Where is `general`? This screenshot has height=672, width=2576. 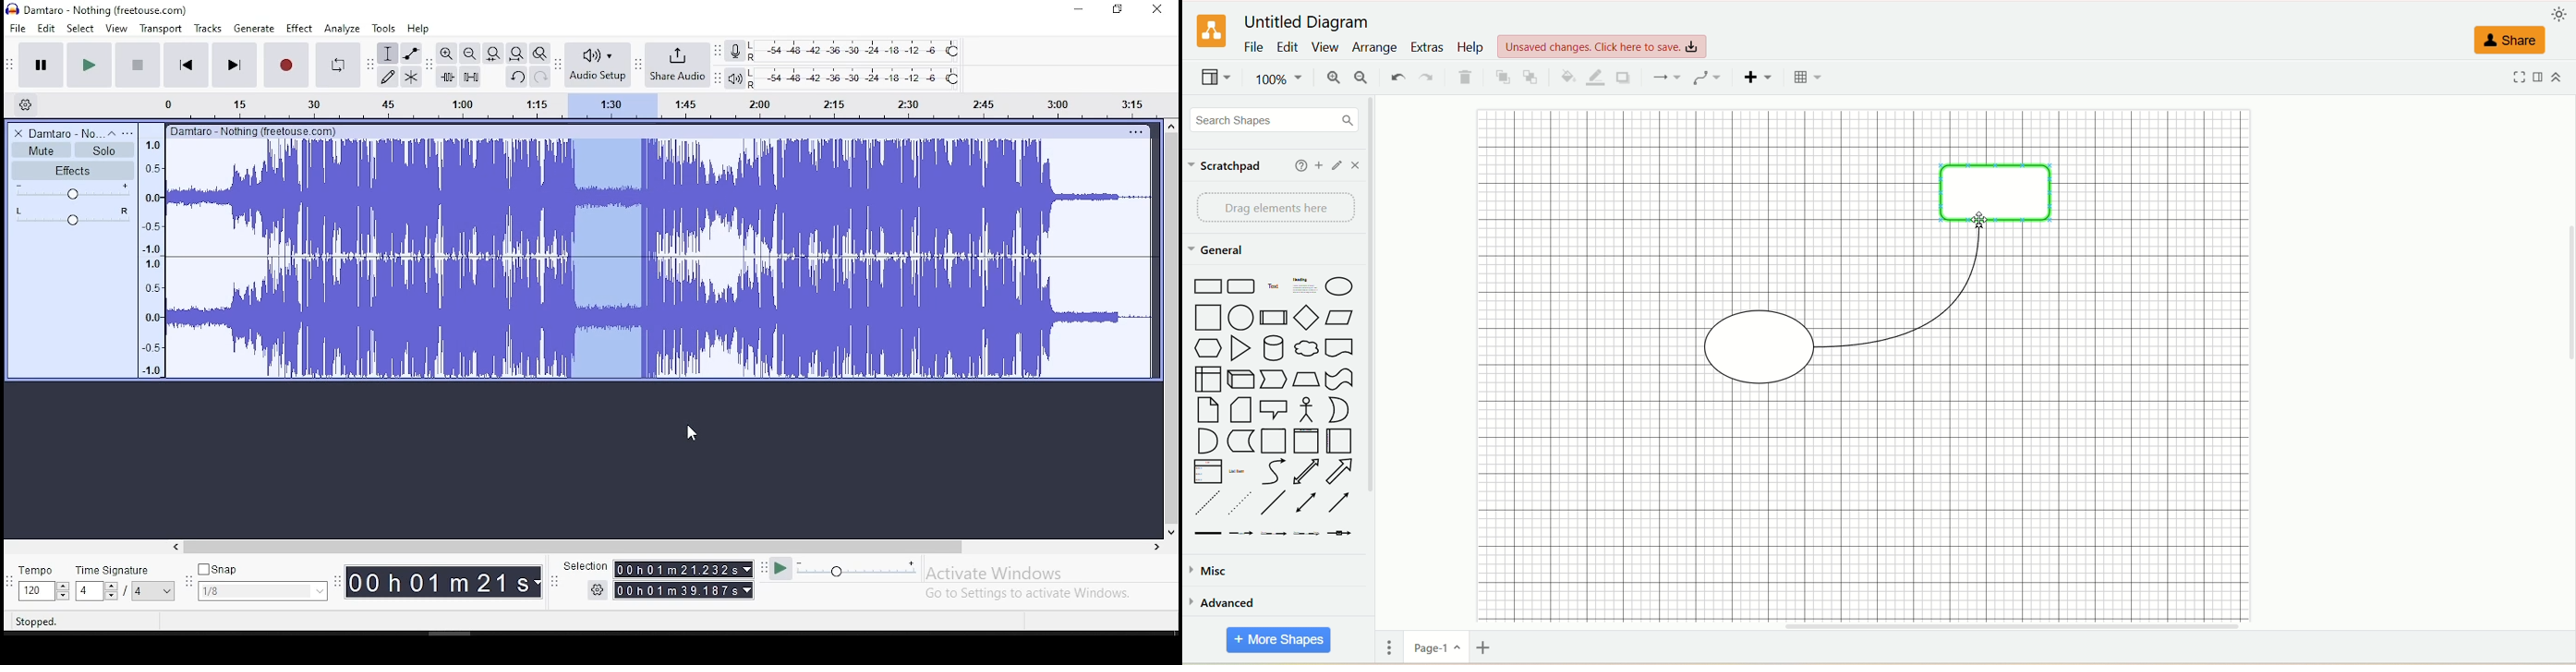
general is located at coordinates (1218, 251).